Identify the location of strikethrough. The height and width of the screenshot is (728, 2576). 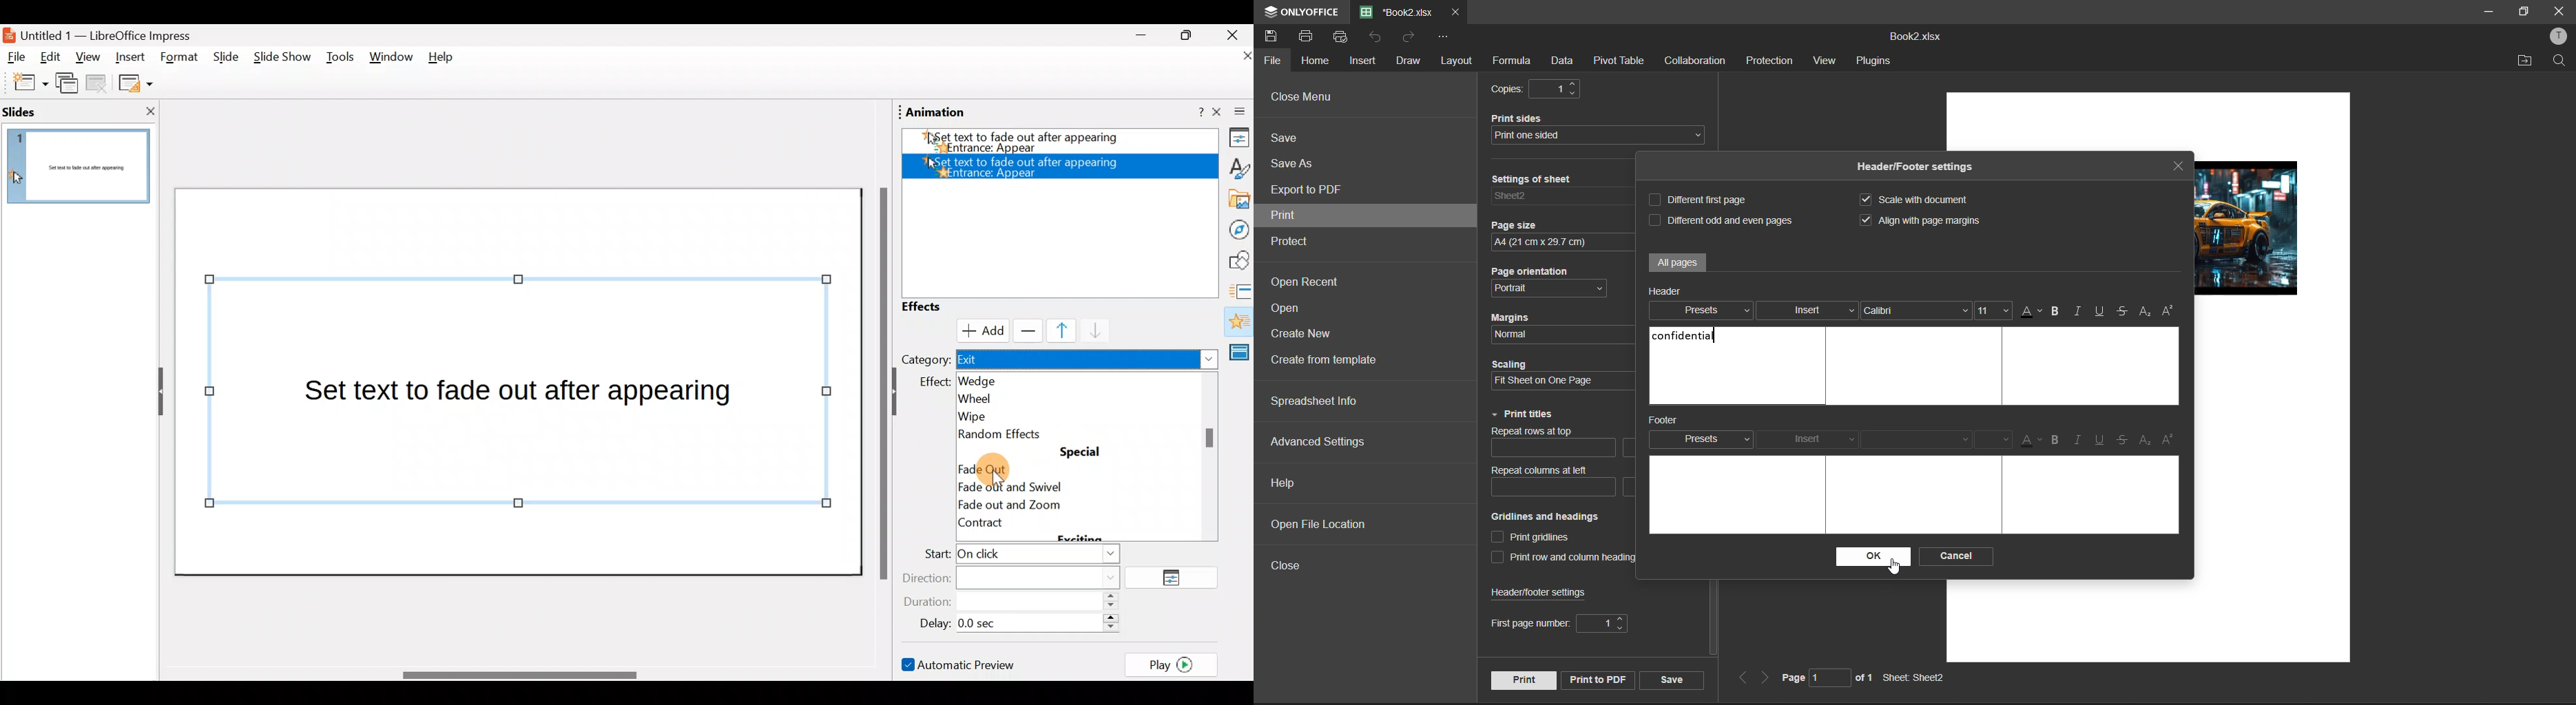
(2123, 441).